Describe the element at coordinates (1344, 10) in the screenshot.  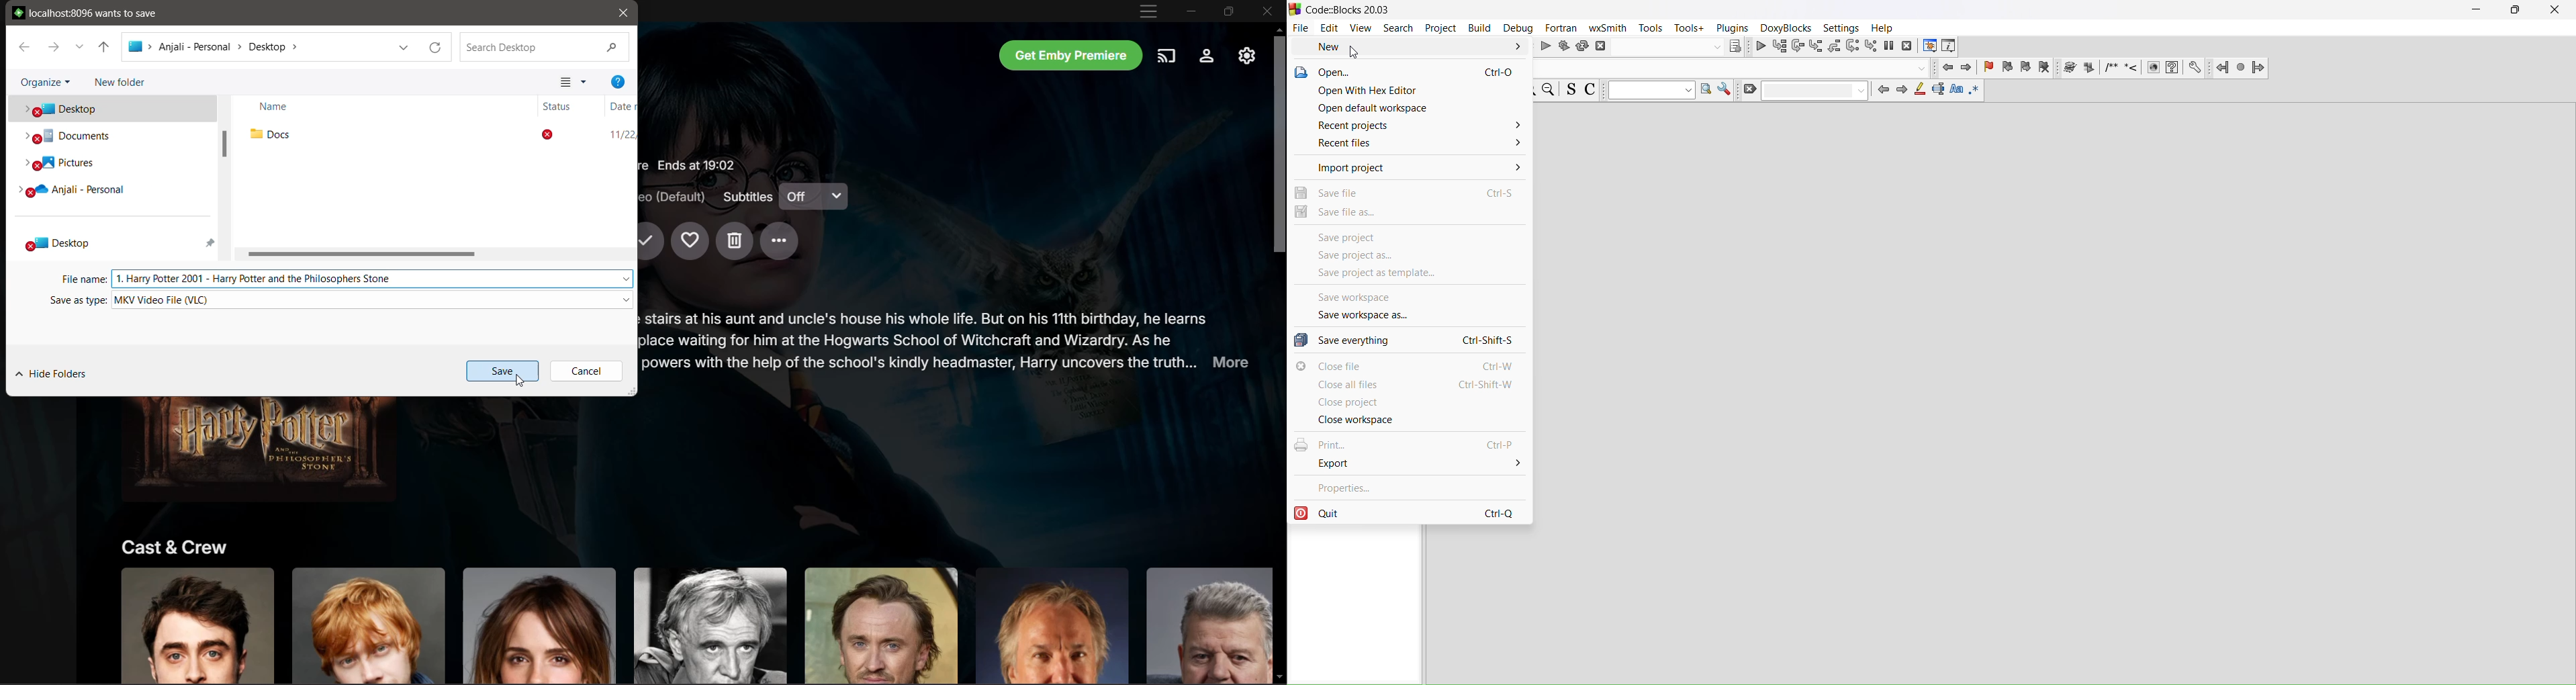
I see `Code::Blocks 20.03` at that location.